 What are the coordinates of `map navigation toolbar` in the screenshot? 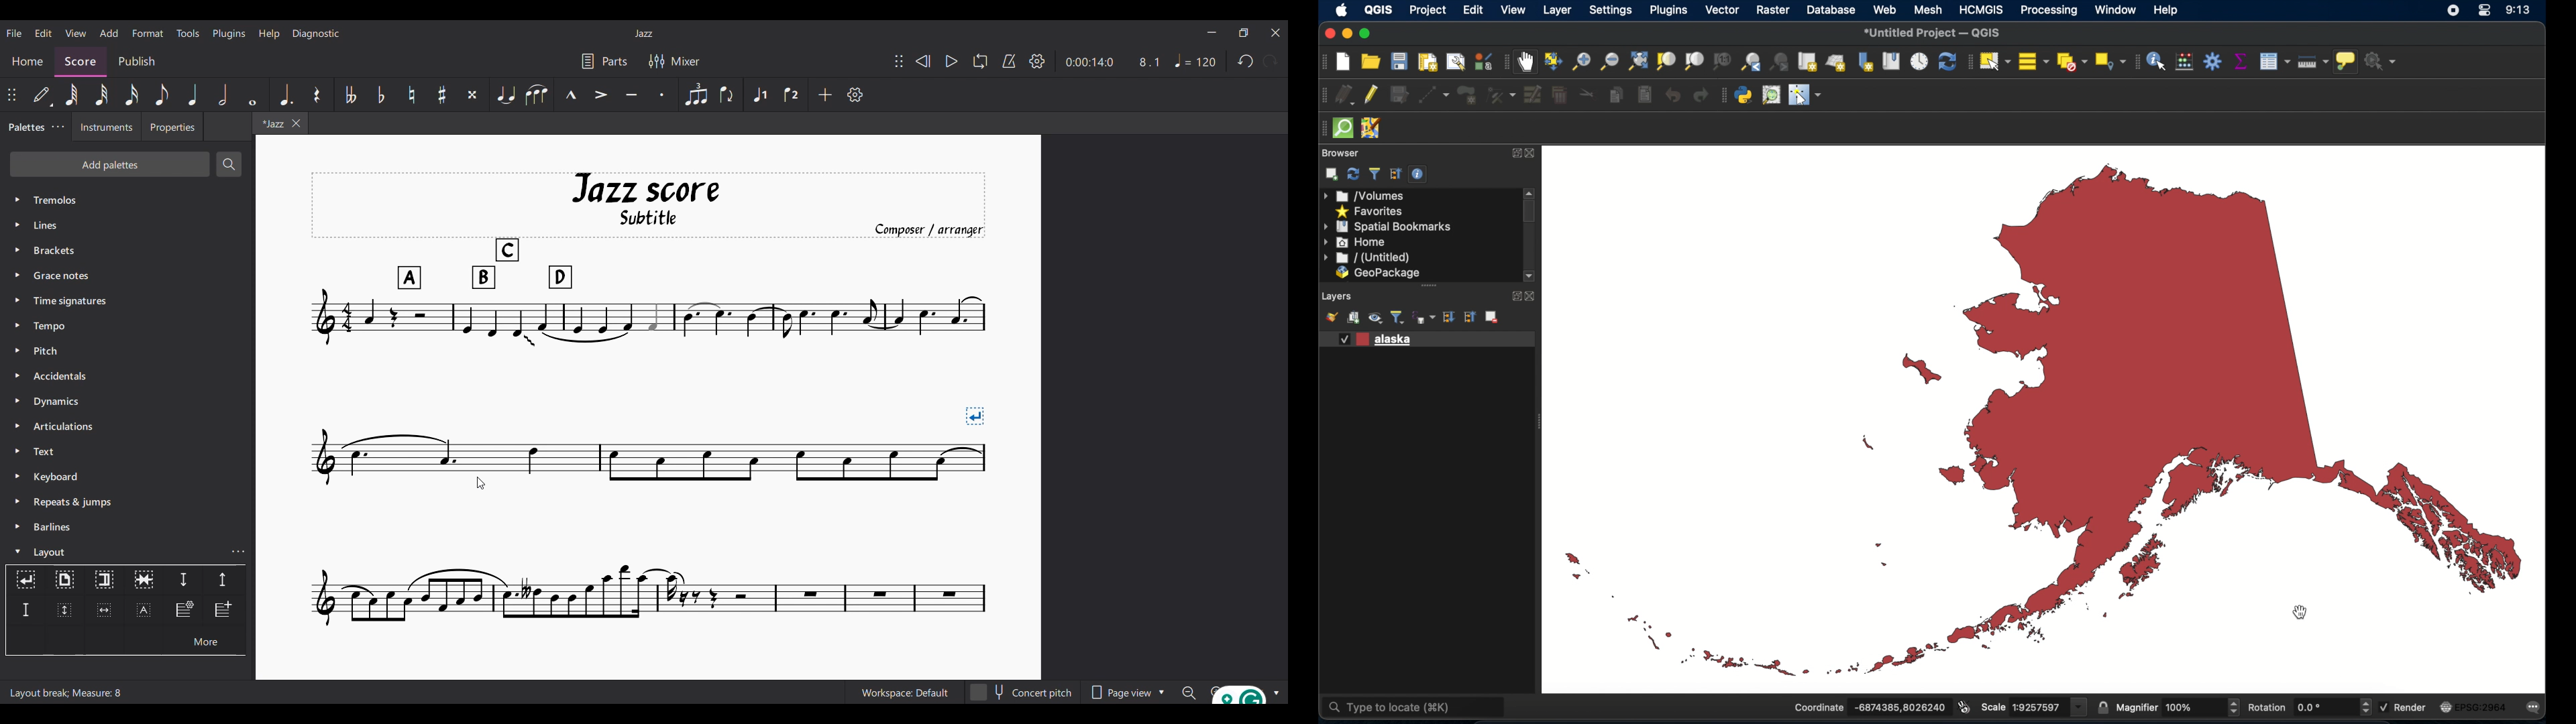 It's located at (1505, 64).